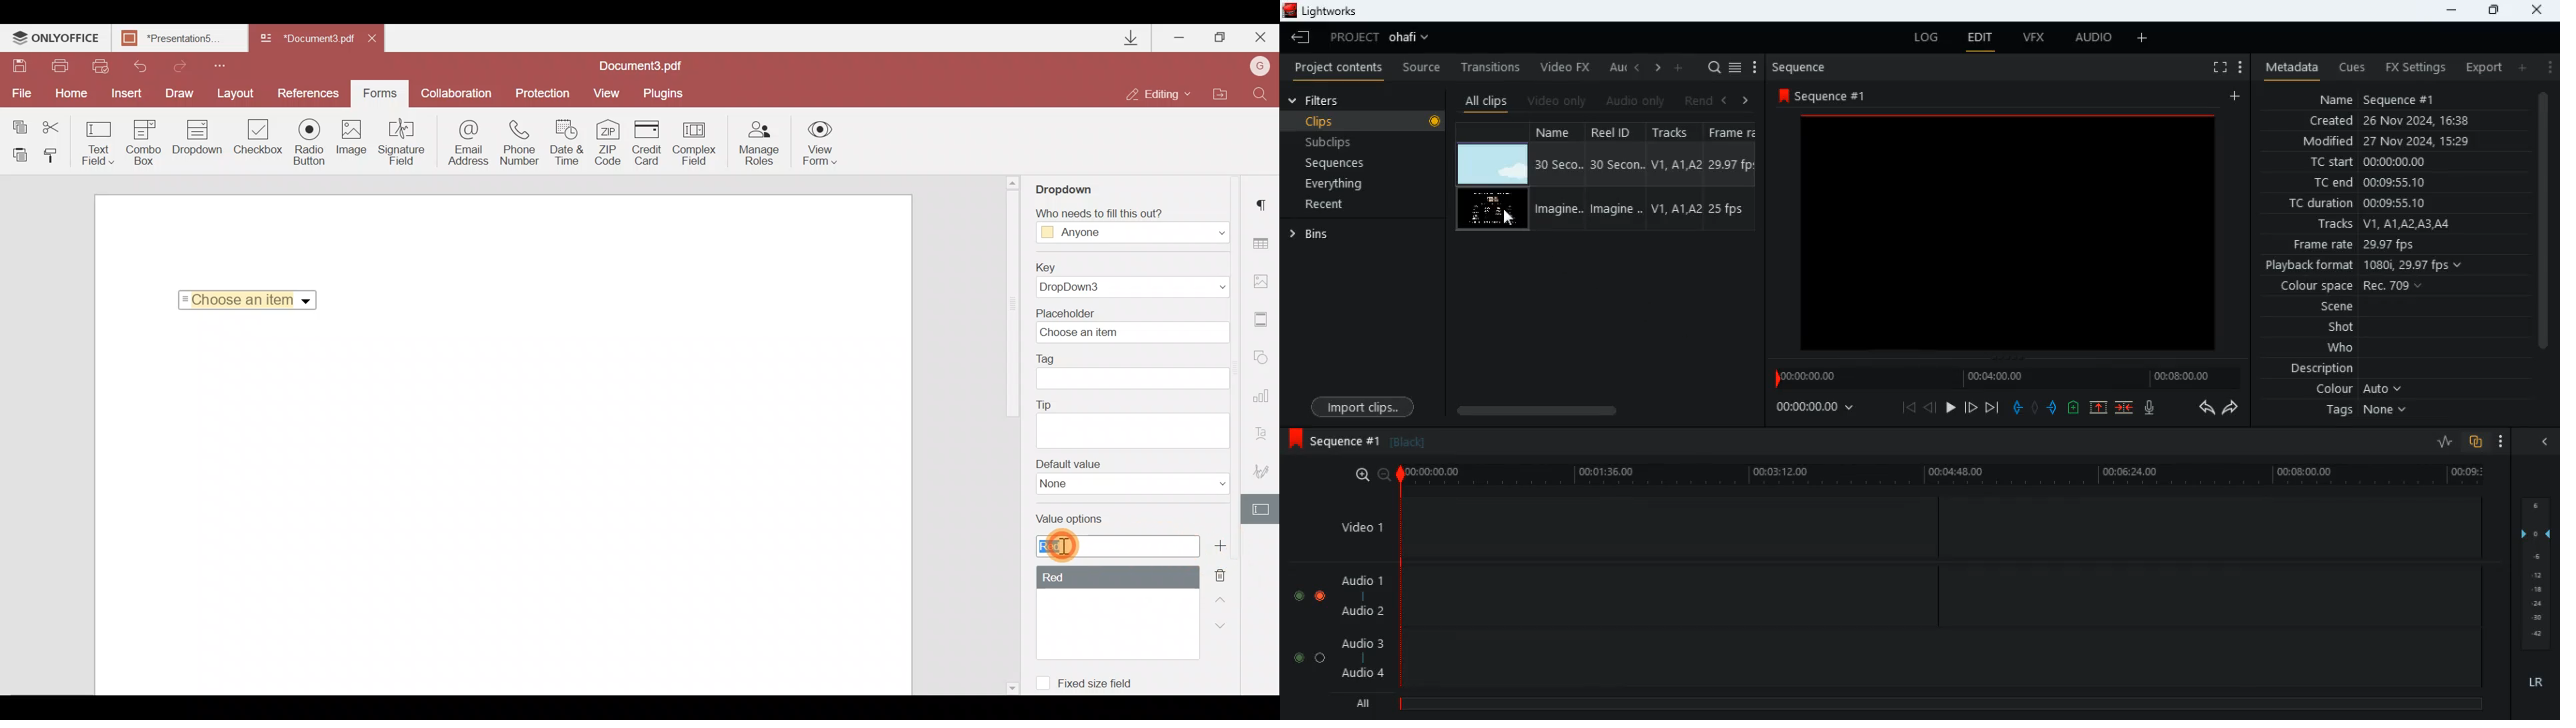 The height and width of the screenshot is (728, 2576). I want to click on Protection, so click(539, 95).